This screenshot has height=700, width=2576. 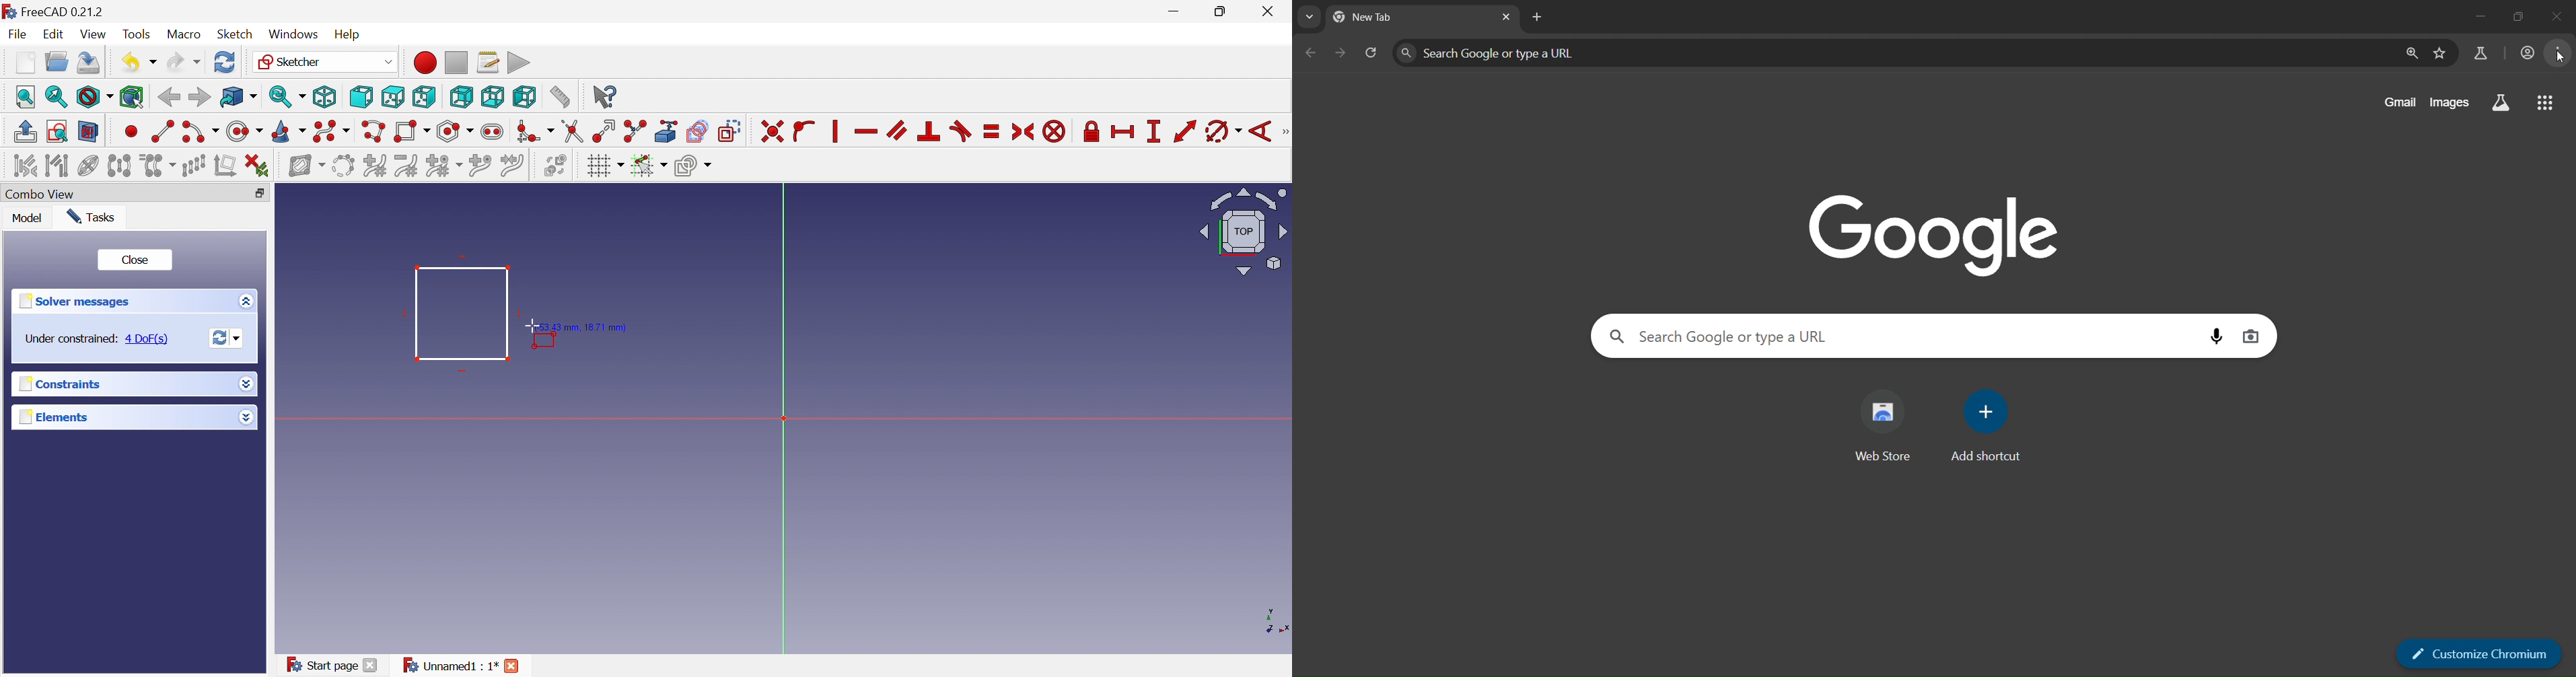 What do you see at coordinates (57, 131) in the screenshot?
I see `View sketch` at bounding box center [57, 131].